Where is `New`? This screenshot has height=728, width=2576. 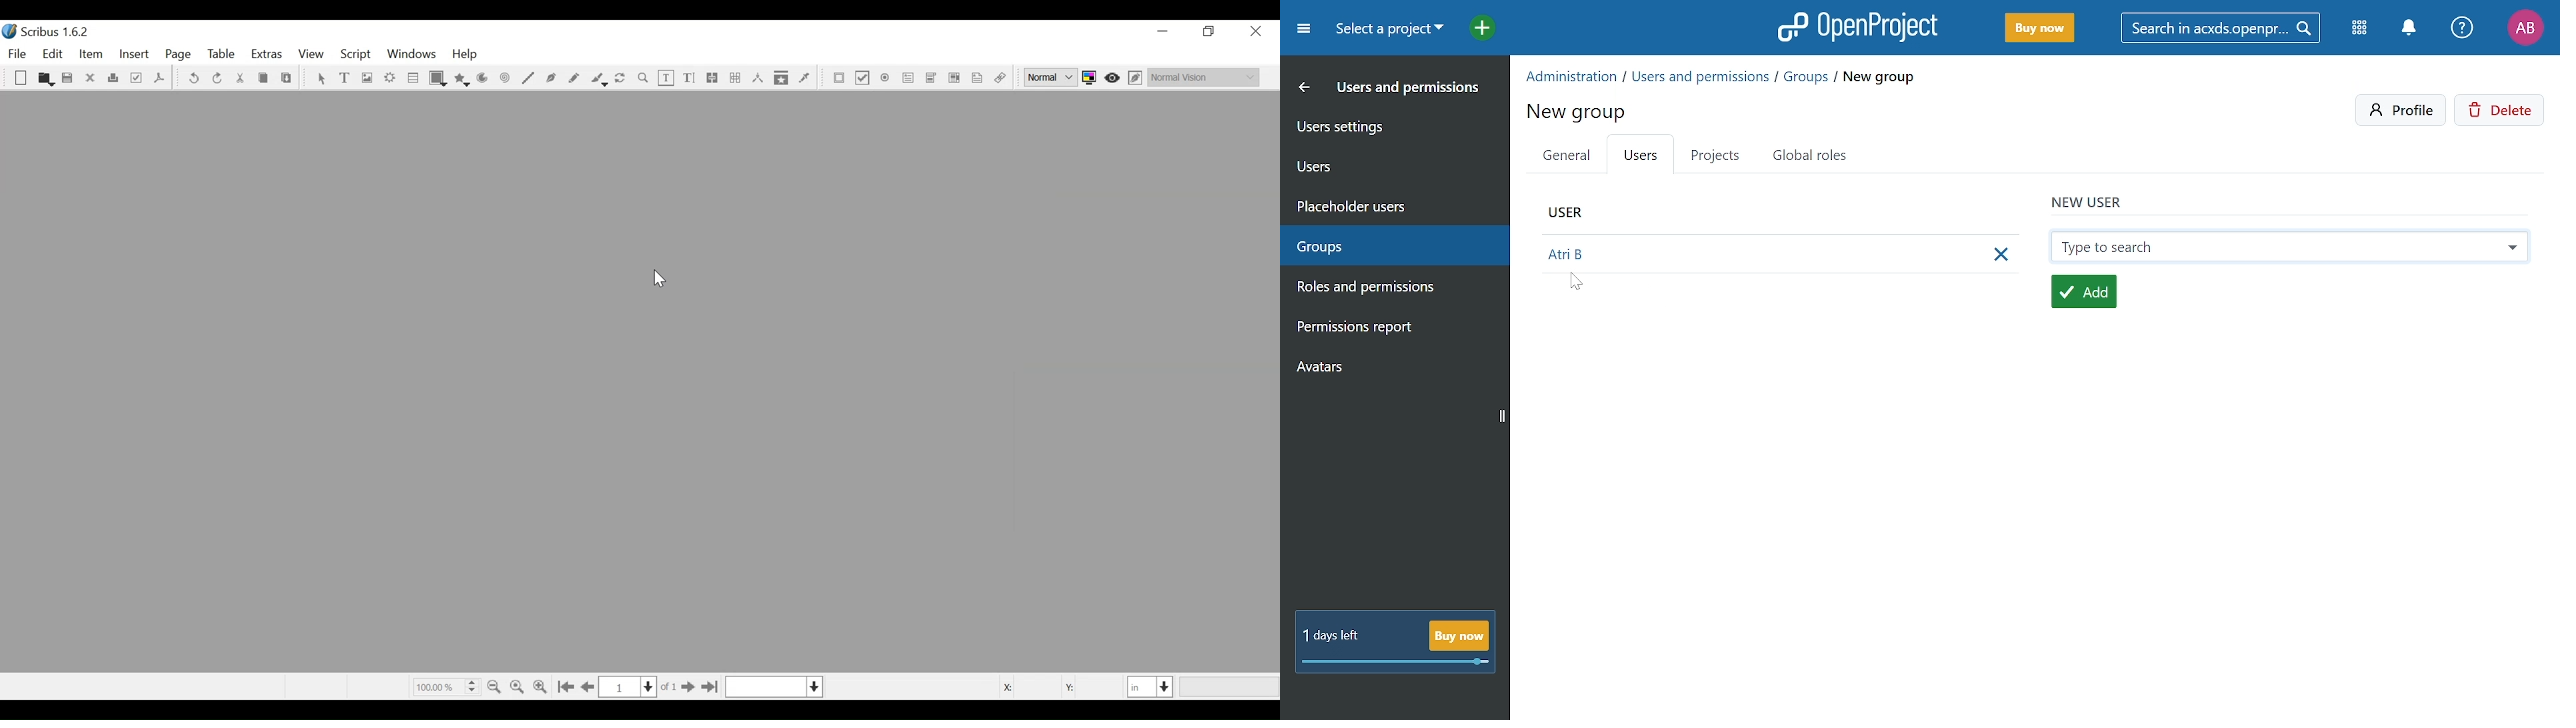 New is located at coordinates (21, 79).